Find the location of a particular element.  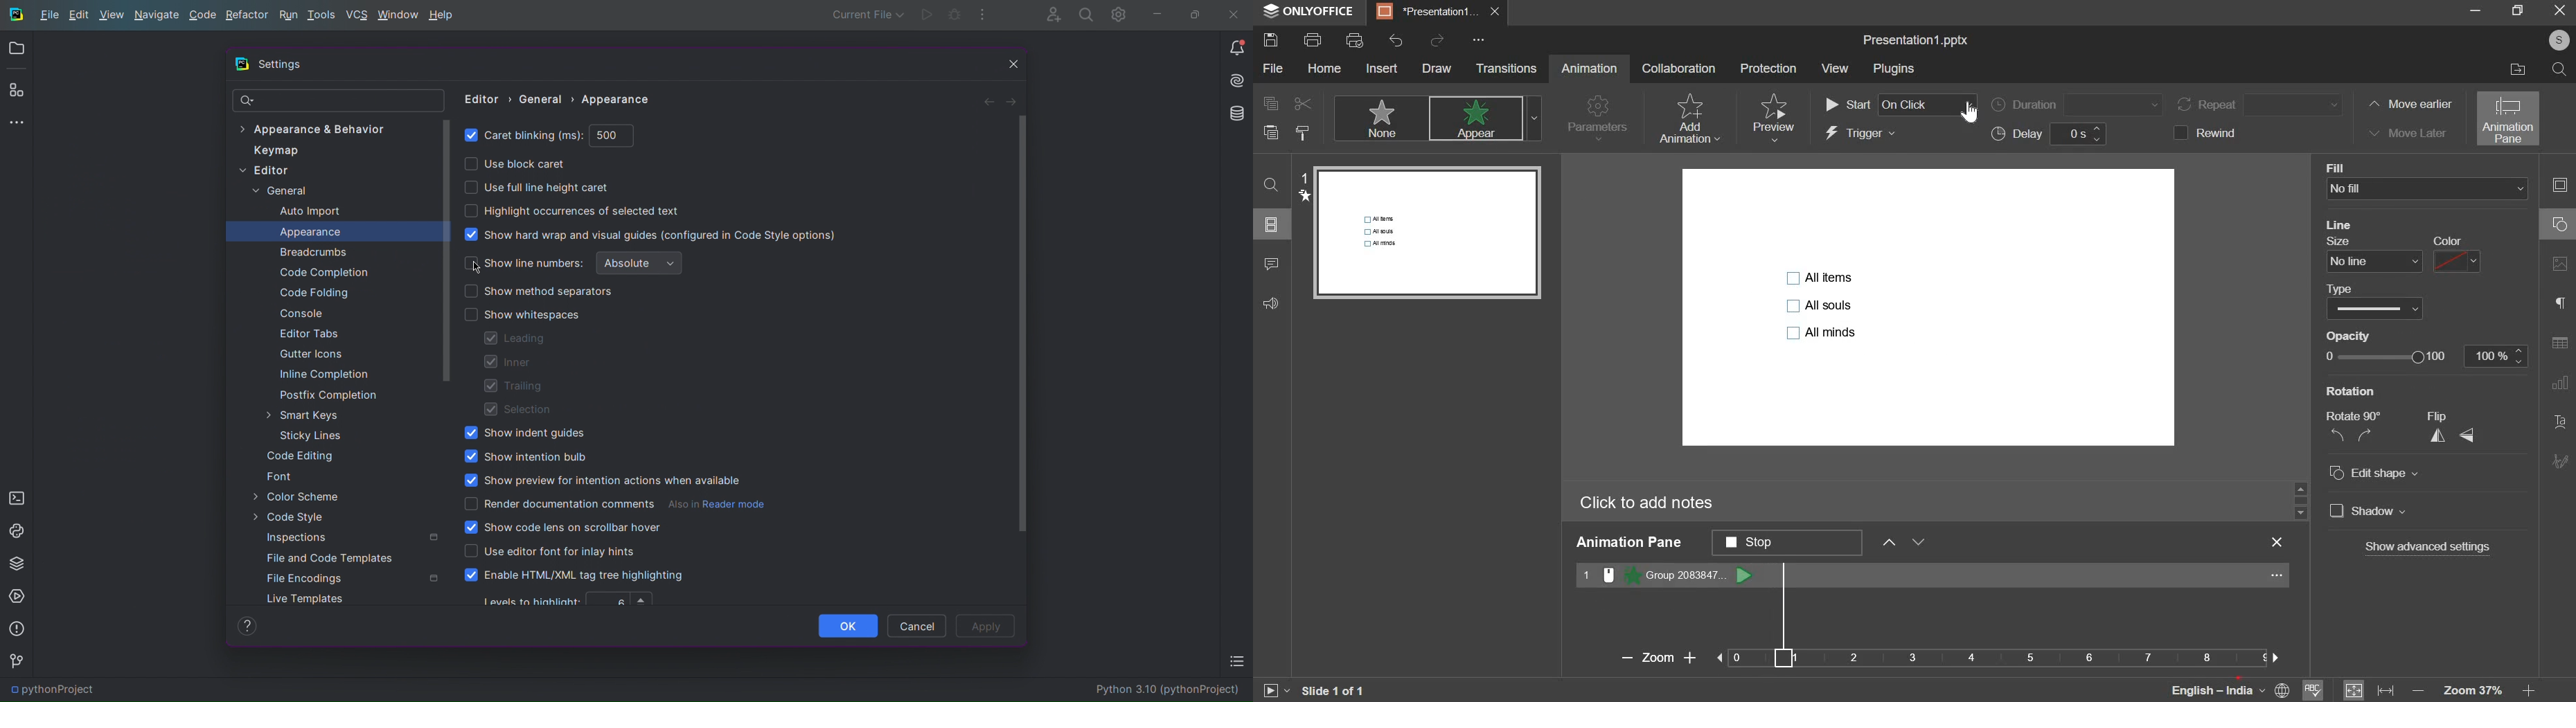

VCS is located at coordinates (358, 15).